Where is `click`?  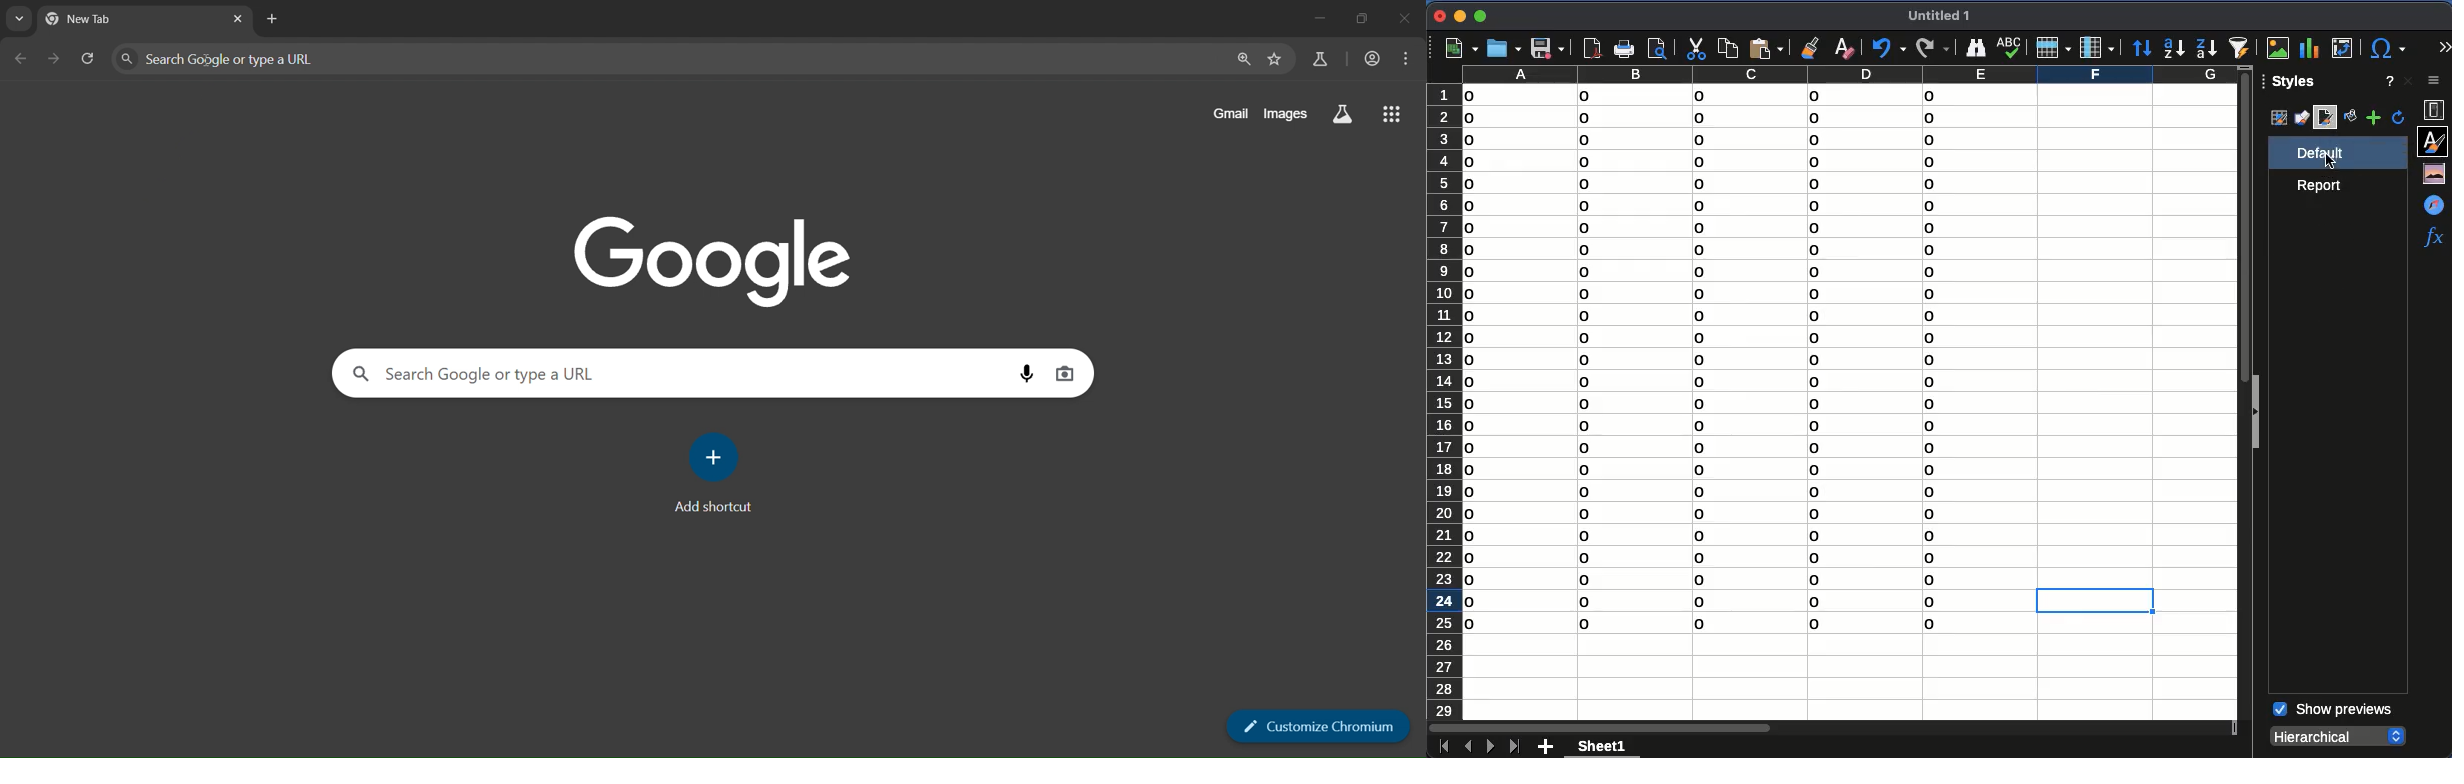 click is located at coordinates (2332, 163).